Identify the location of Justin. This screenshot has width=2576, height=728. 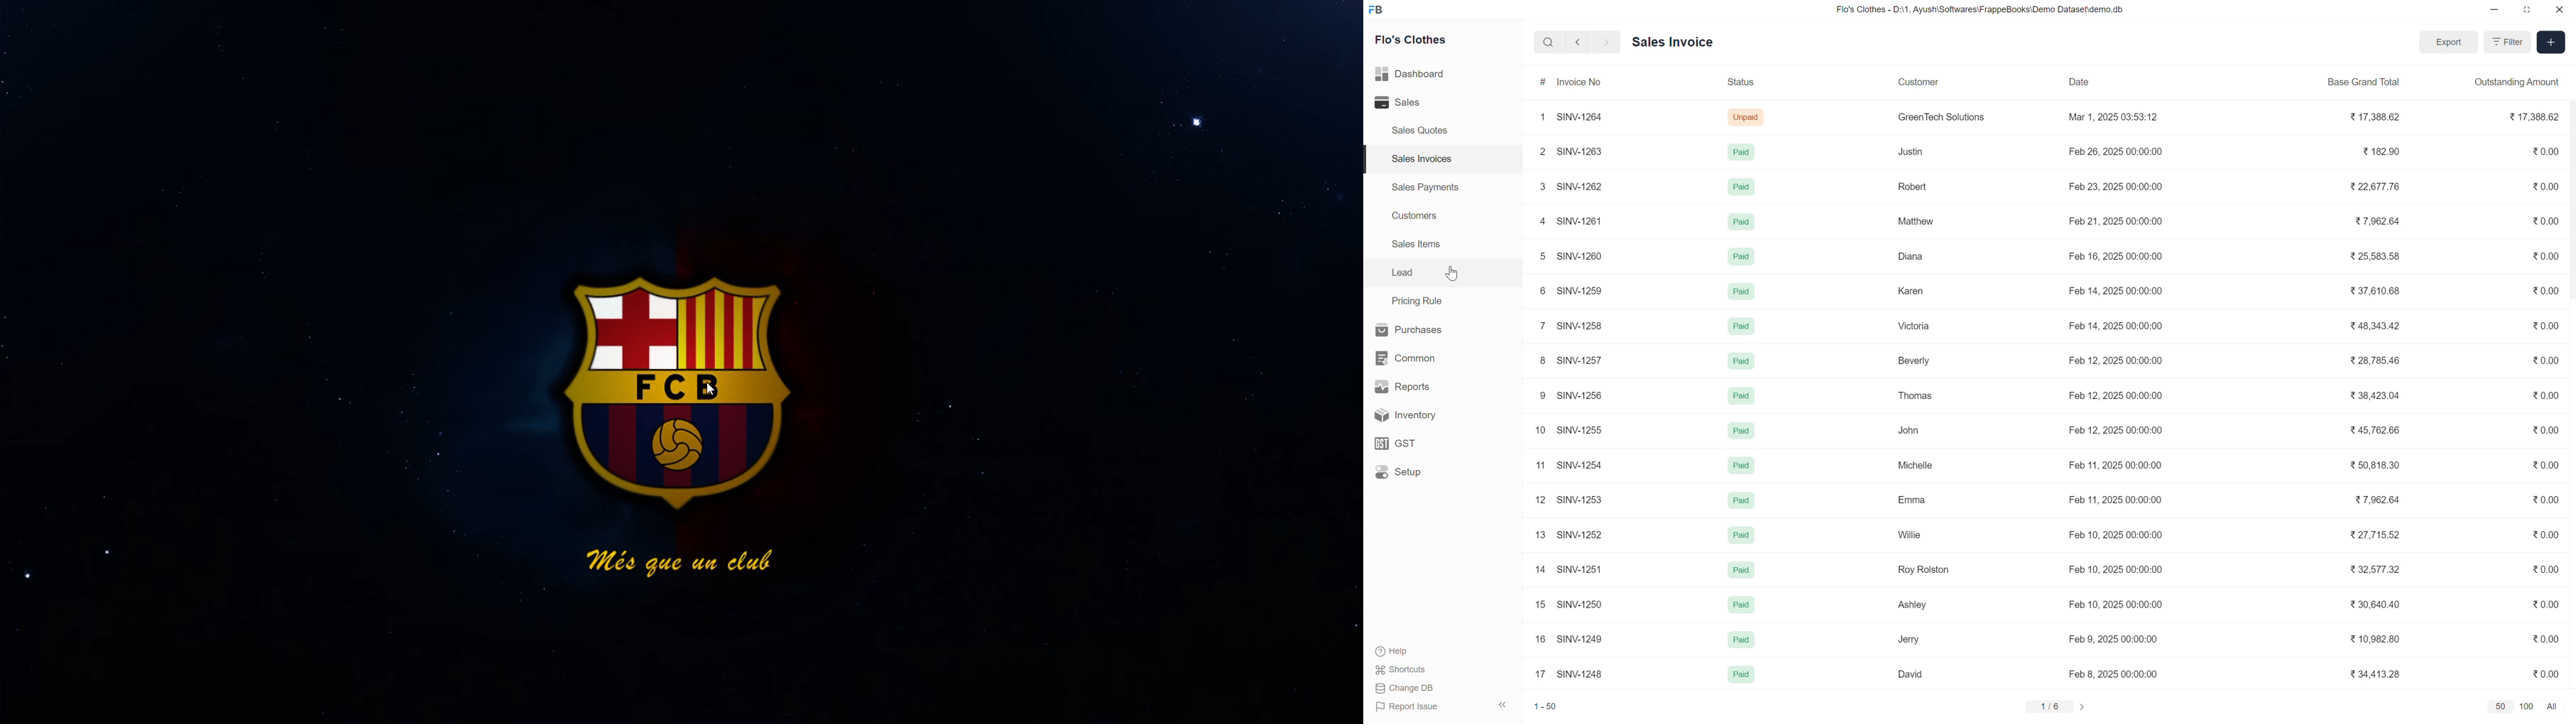
(1909, 152).